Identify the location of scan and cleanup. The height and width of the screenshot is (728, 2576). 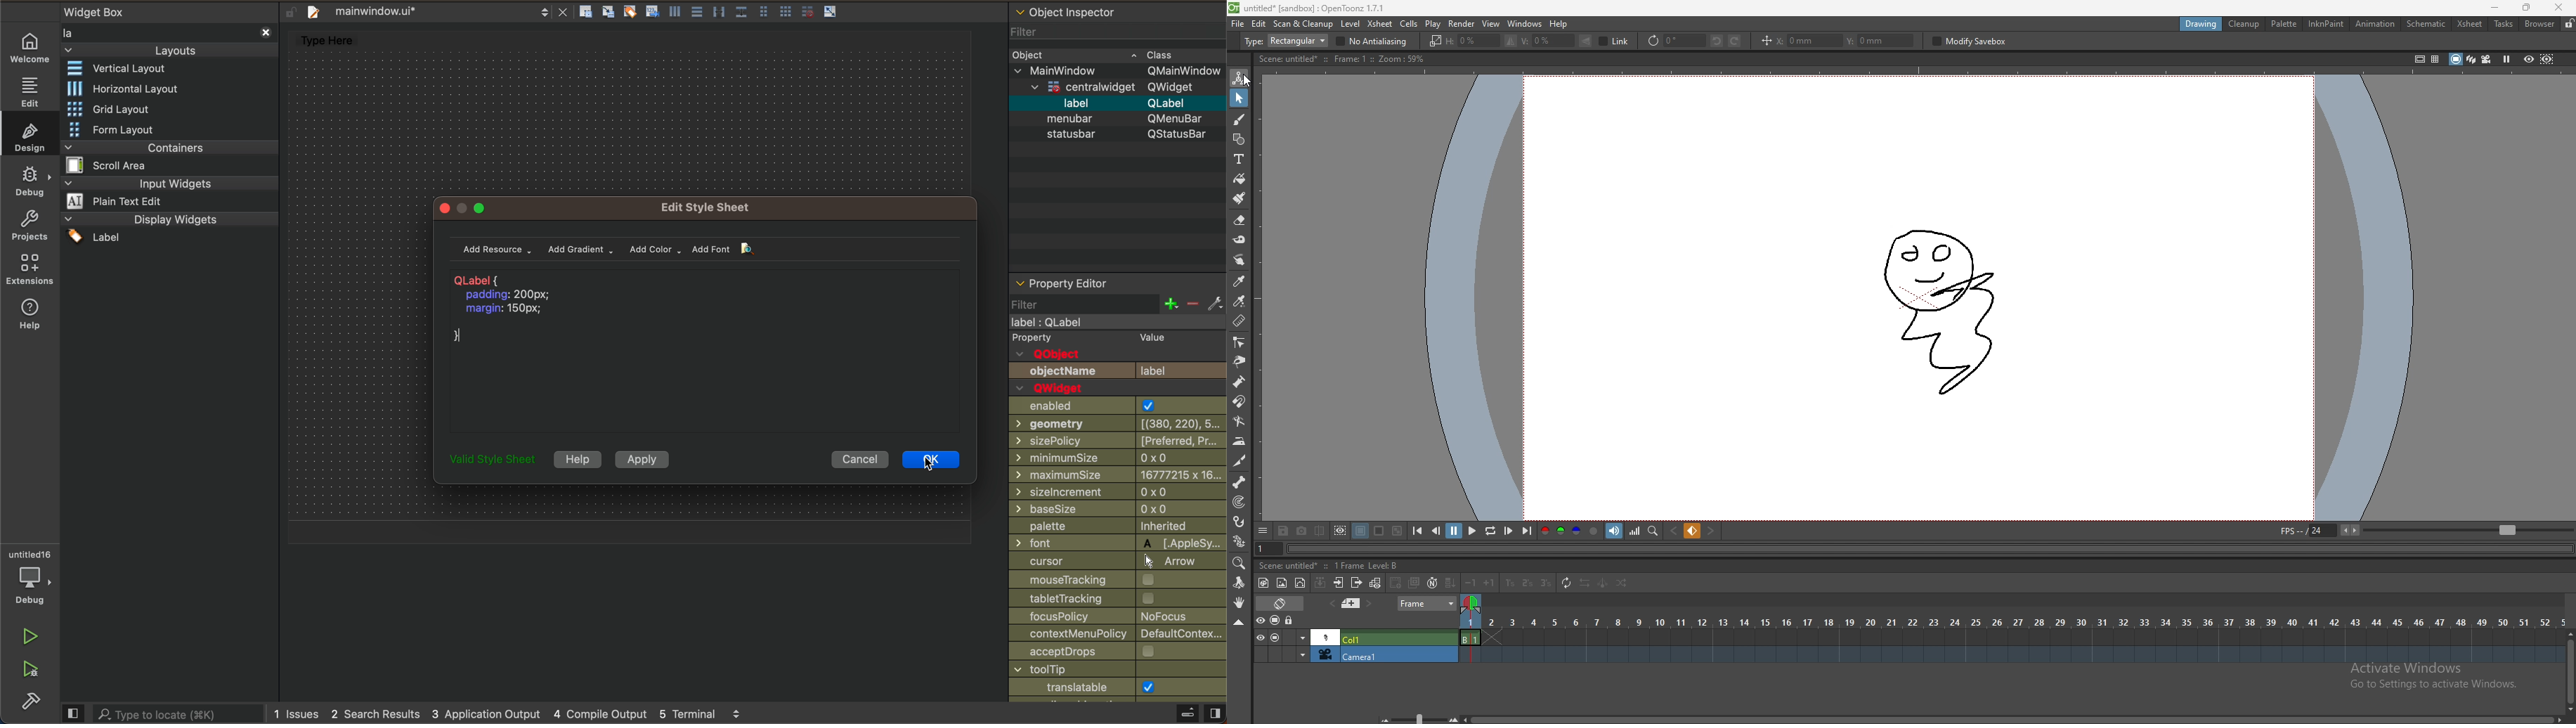
(1303, 23).